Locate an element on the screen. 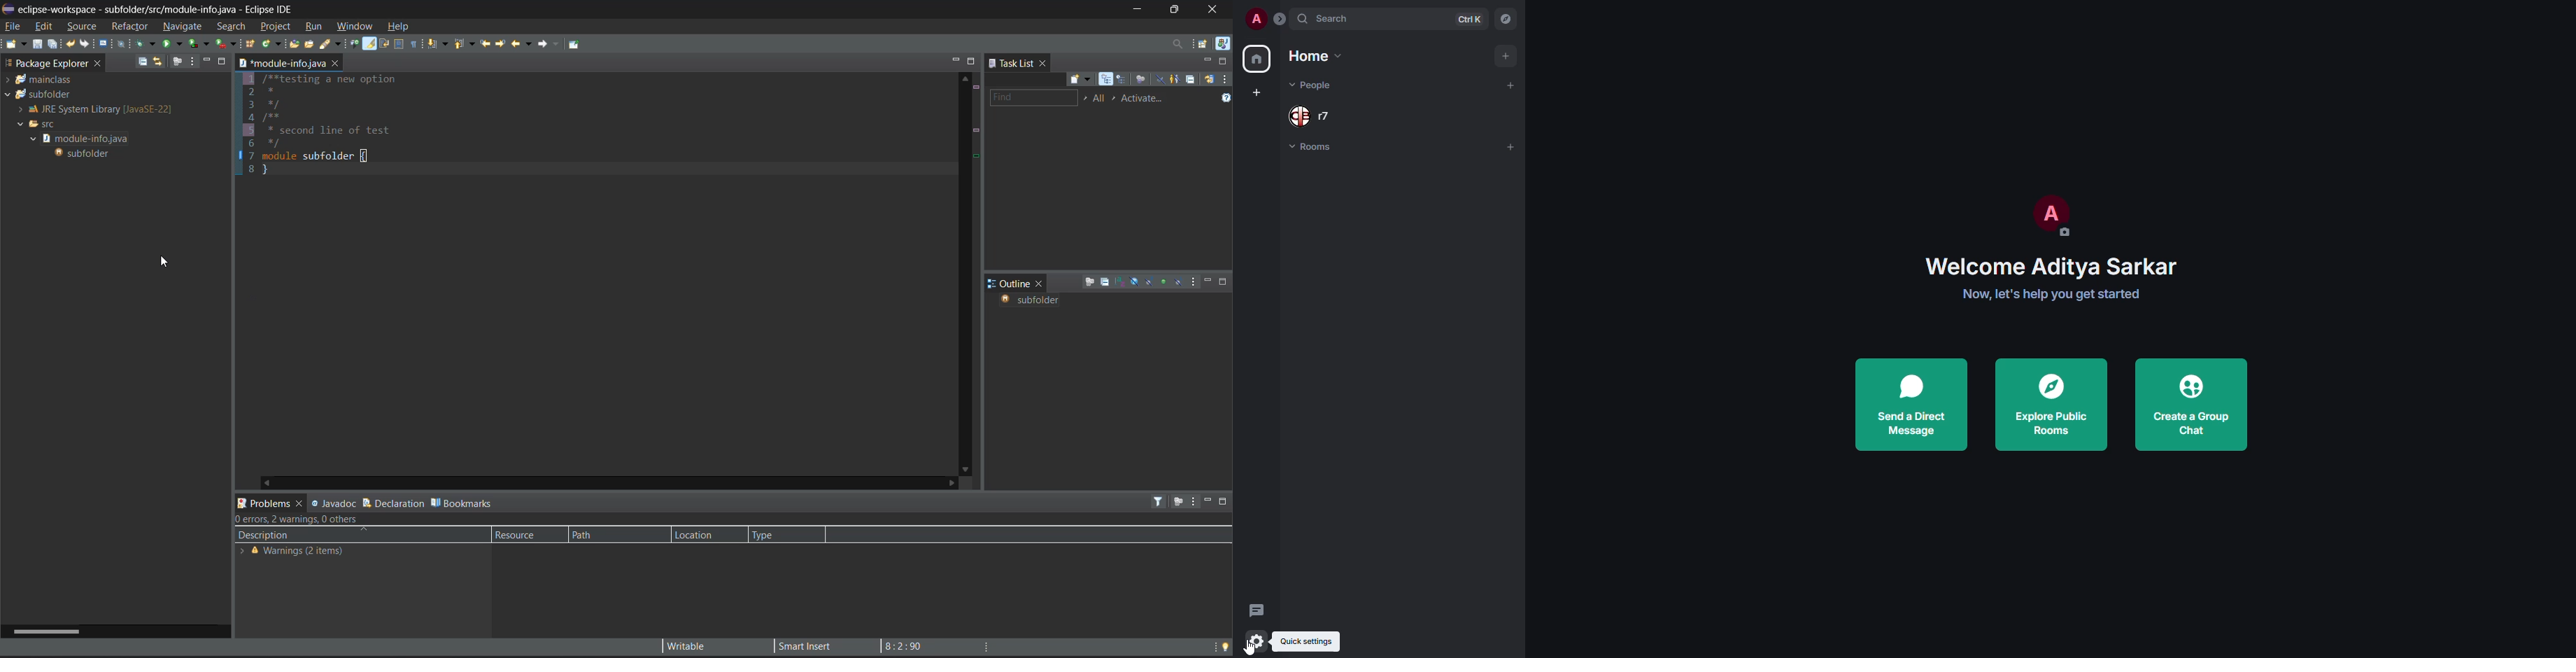 The height and width of the screenshot is (672, 2576). create a group chat is located at coordinates (2191, 404).